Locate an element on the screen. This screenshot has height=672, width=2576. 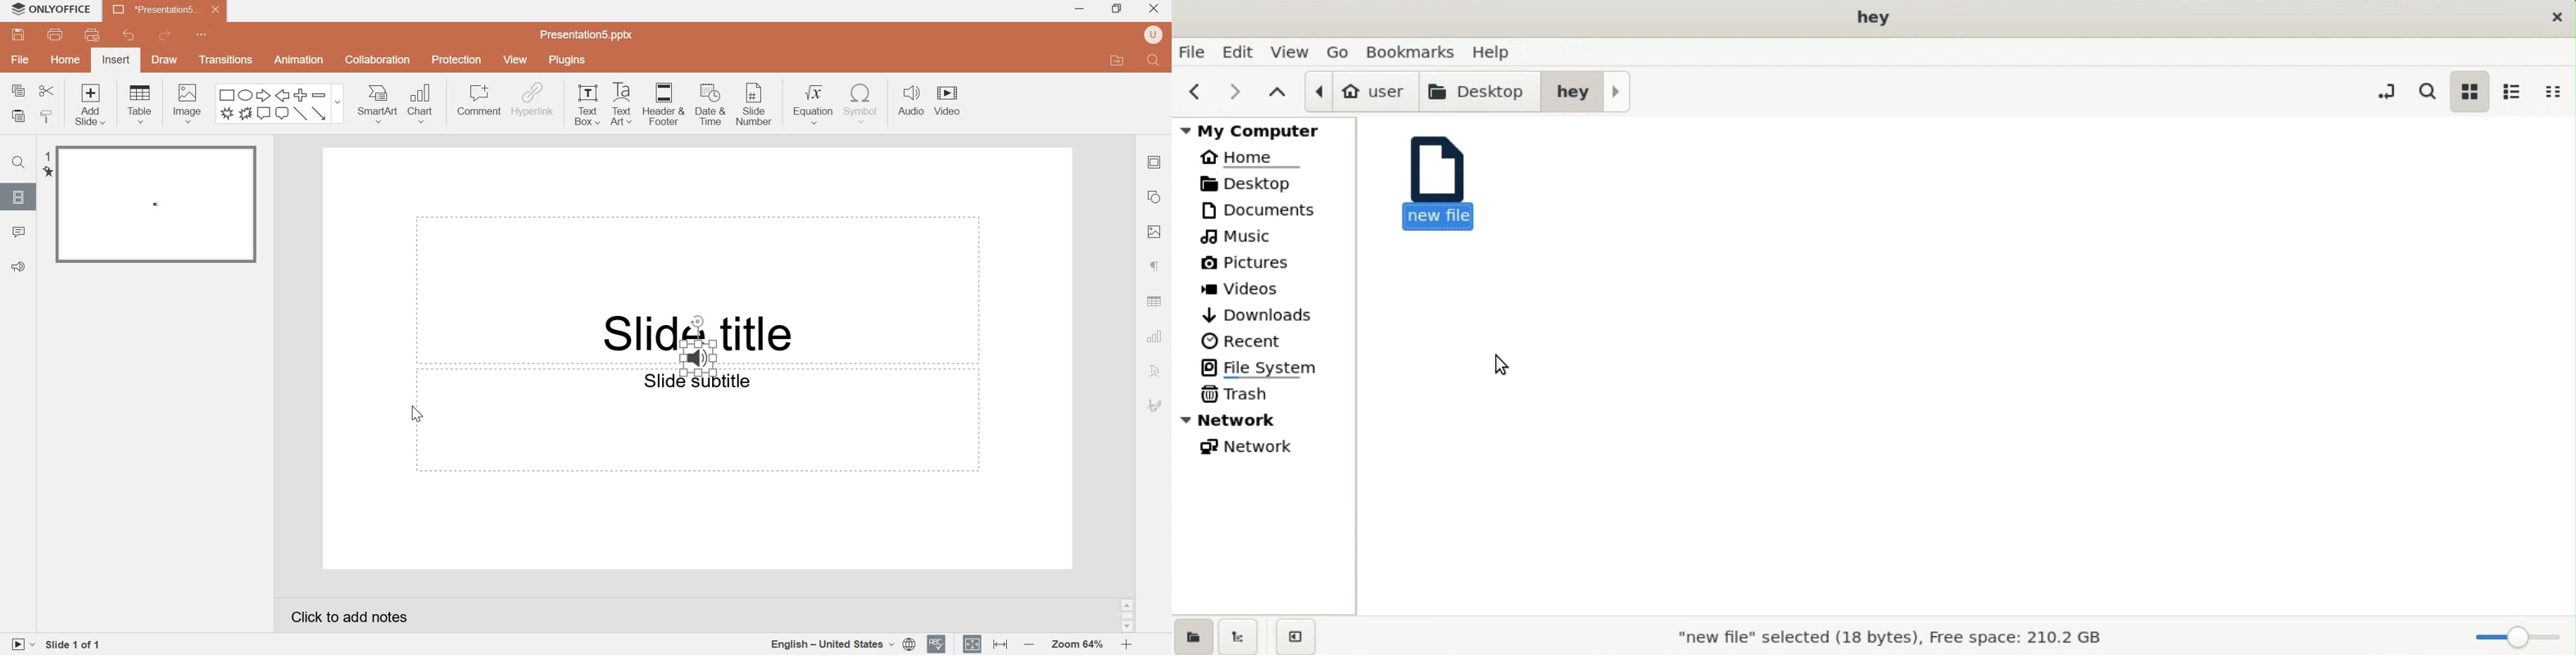
File is located at coordinates (19, 60).